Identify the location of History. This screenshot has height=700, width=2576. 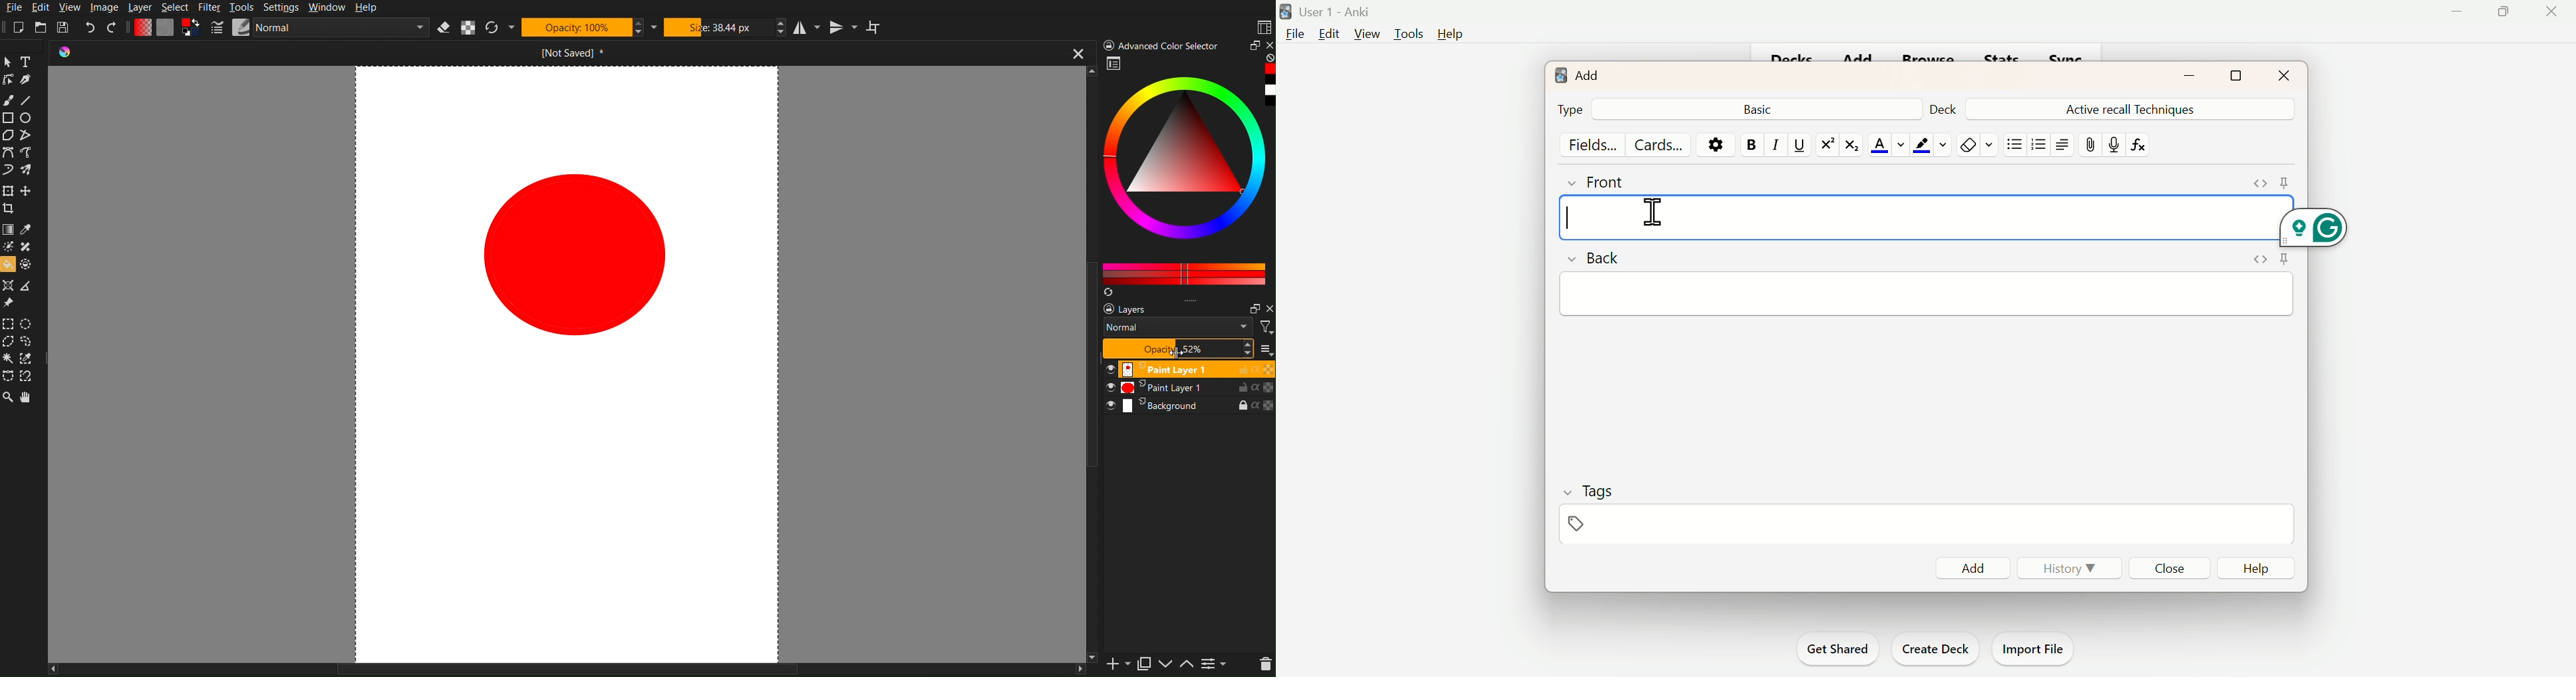
(2075, 569).